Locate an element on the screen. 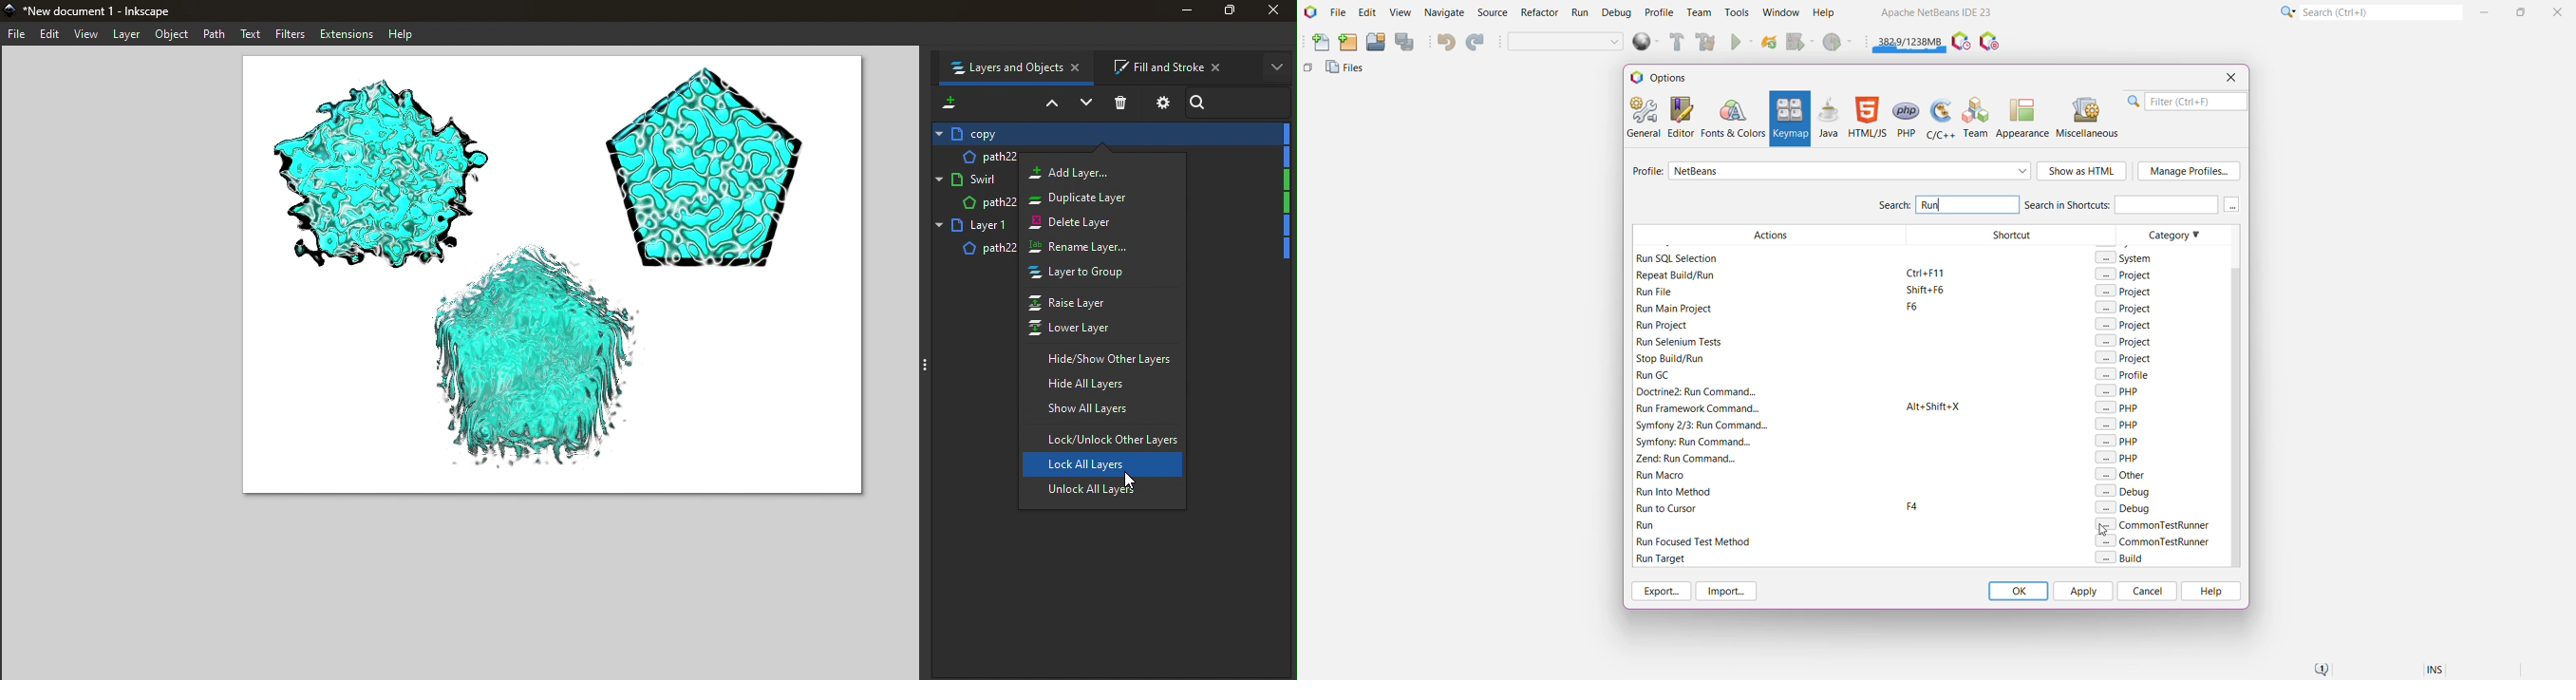 The image size is (2576, 700). Extensions is located at coordinates (345, 34).